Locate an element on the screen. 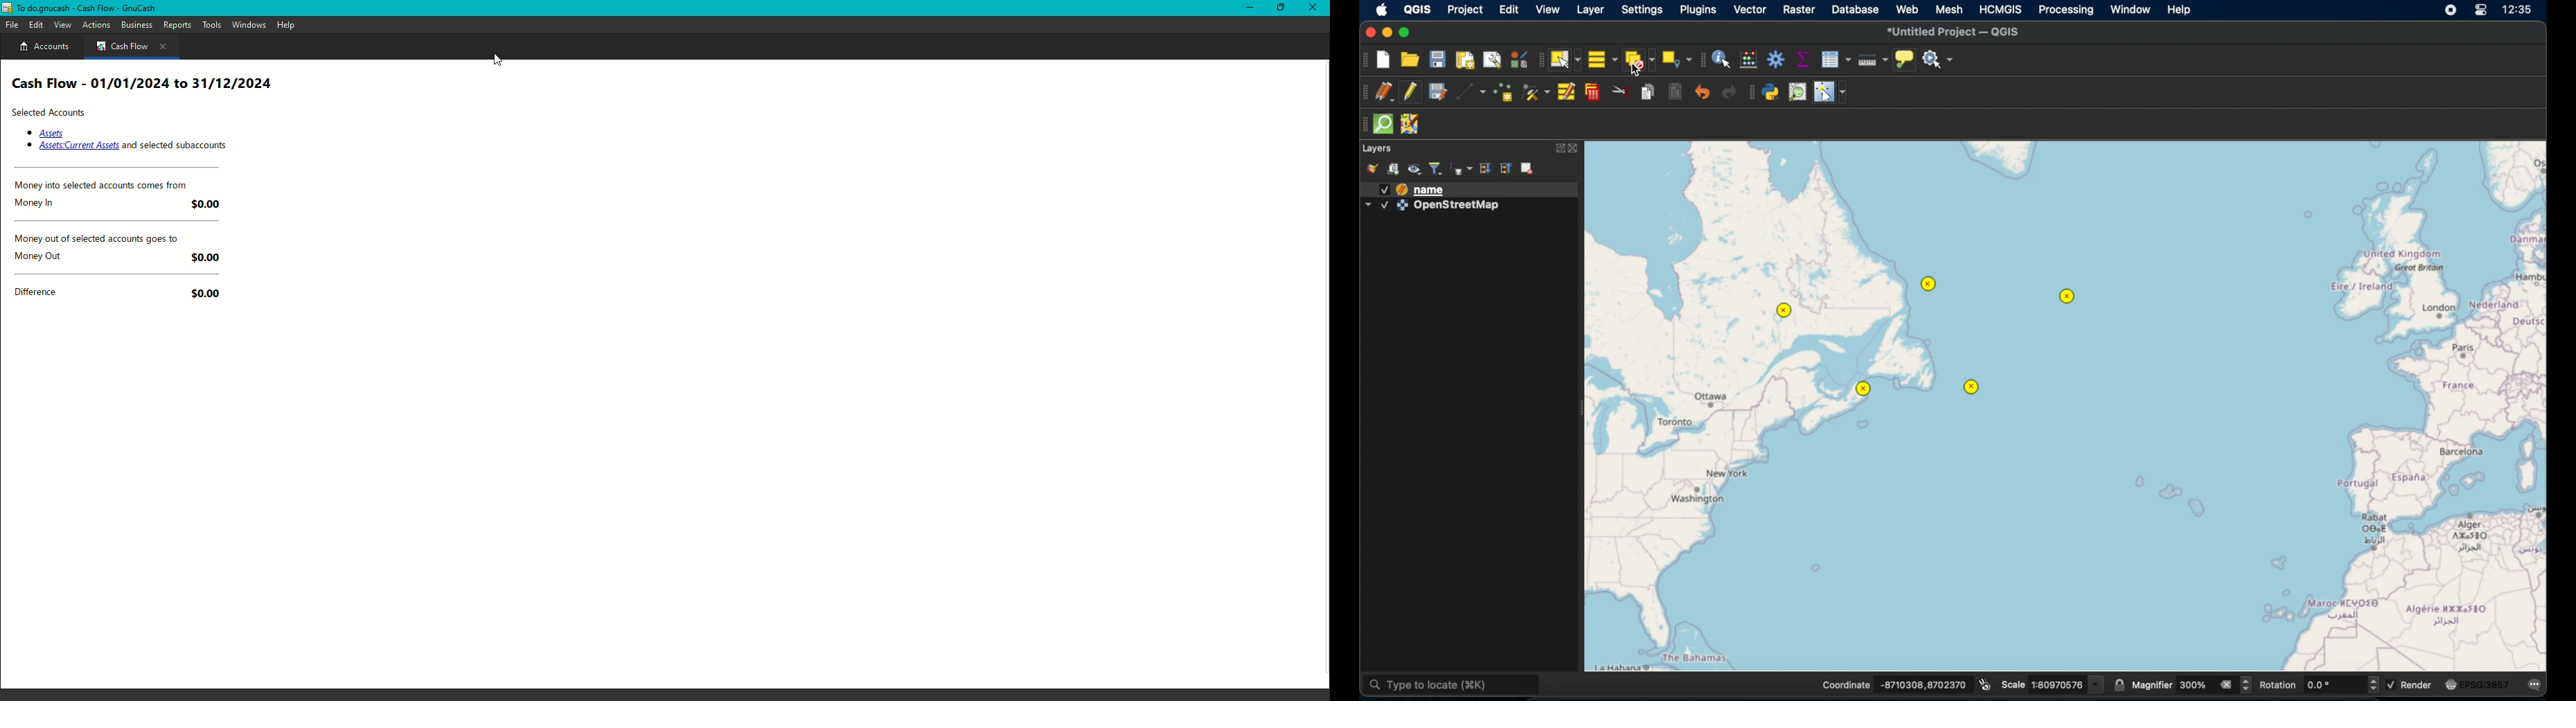  open field calculator is located at coordinates (1748, 60).